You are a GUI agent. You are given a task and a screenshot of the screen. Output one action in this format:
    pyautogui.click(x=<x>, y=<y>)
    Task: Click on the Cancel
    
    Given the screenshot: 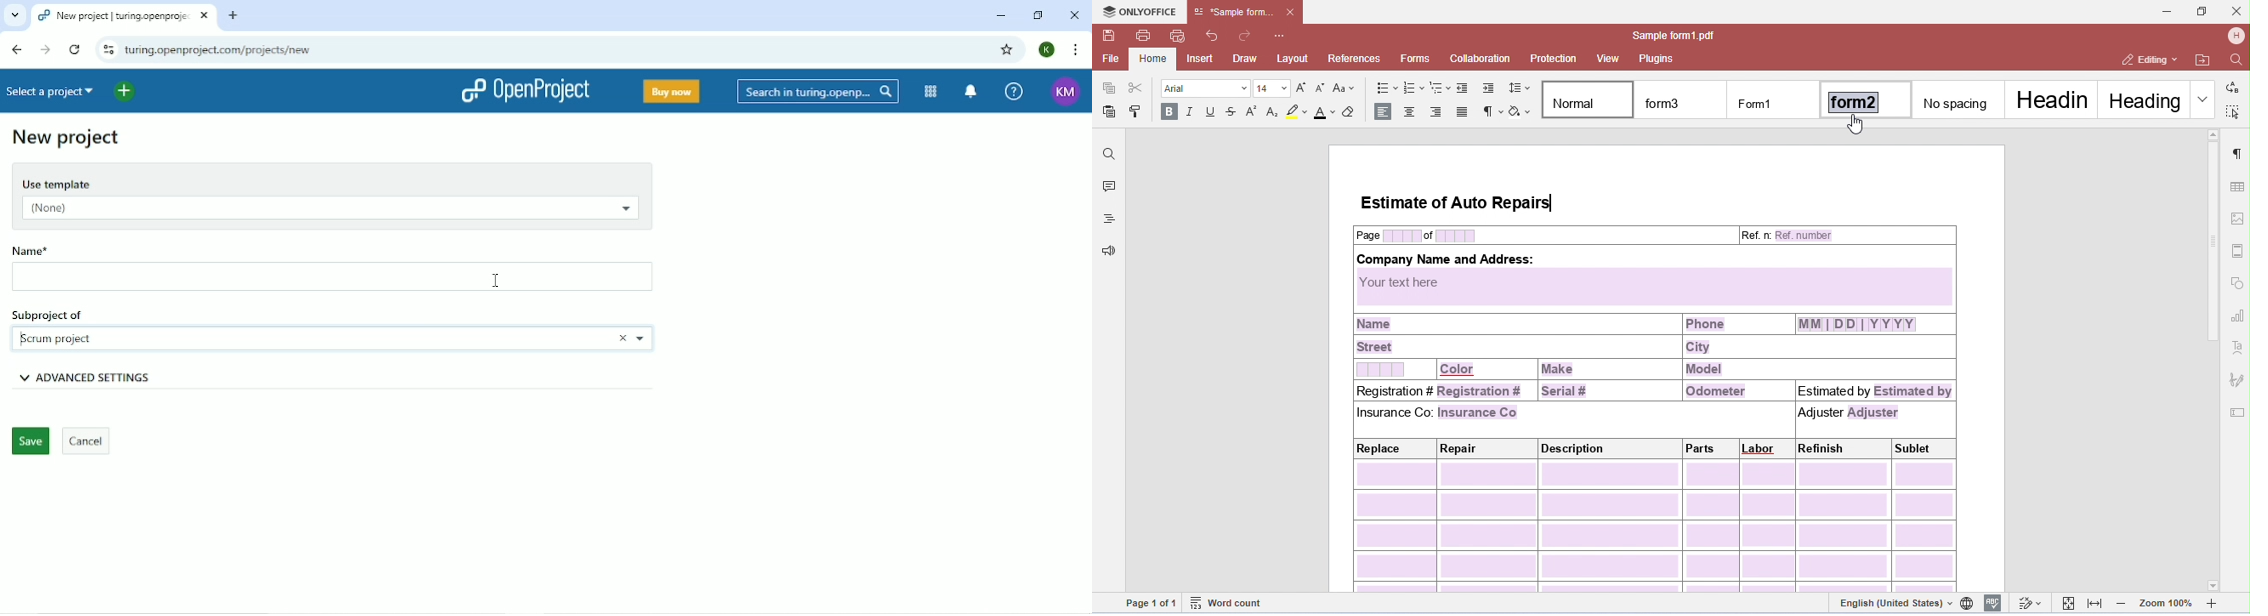 What is the action you would take?
    pyautogui.click(x=87, y=441)
    